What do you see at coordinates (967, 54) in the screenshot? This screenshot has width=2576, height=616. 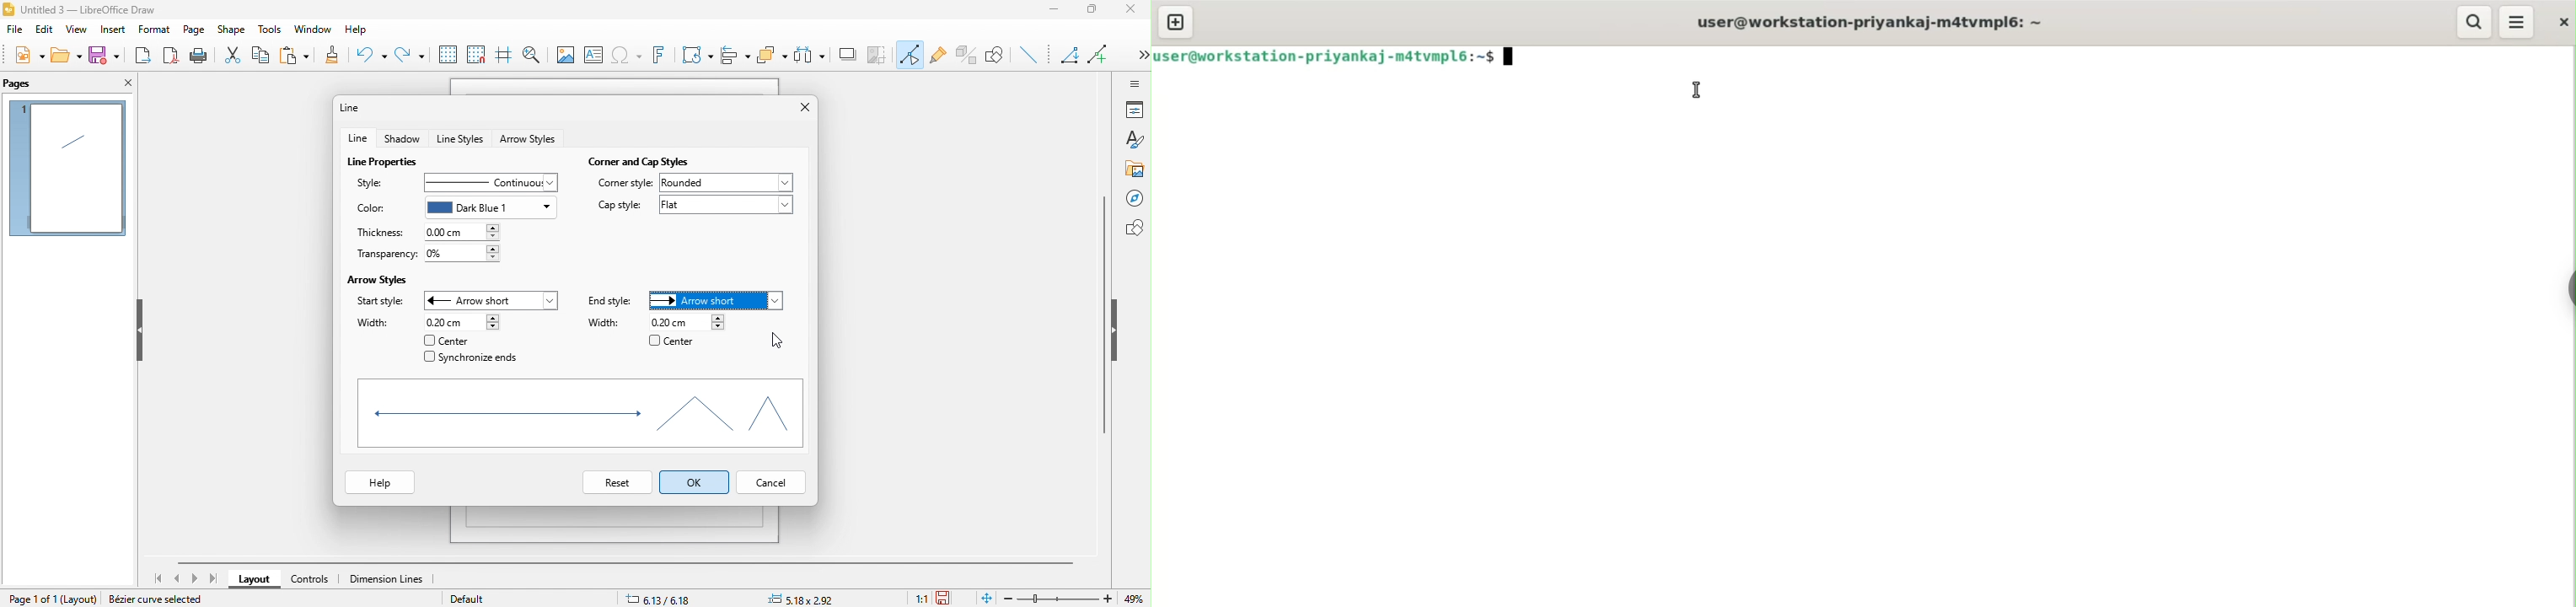 I see `toggle extrusion` at bounding box center [967, 54].